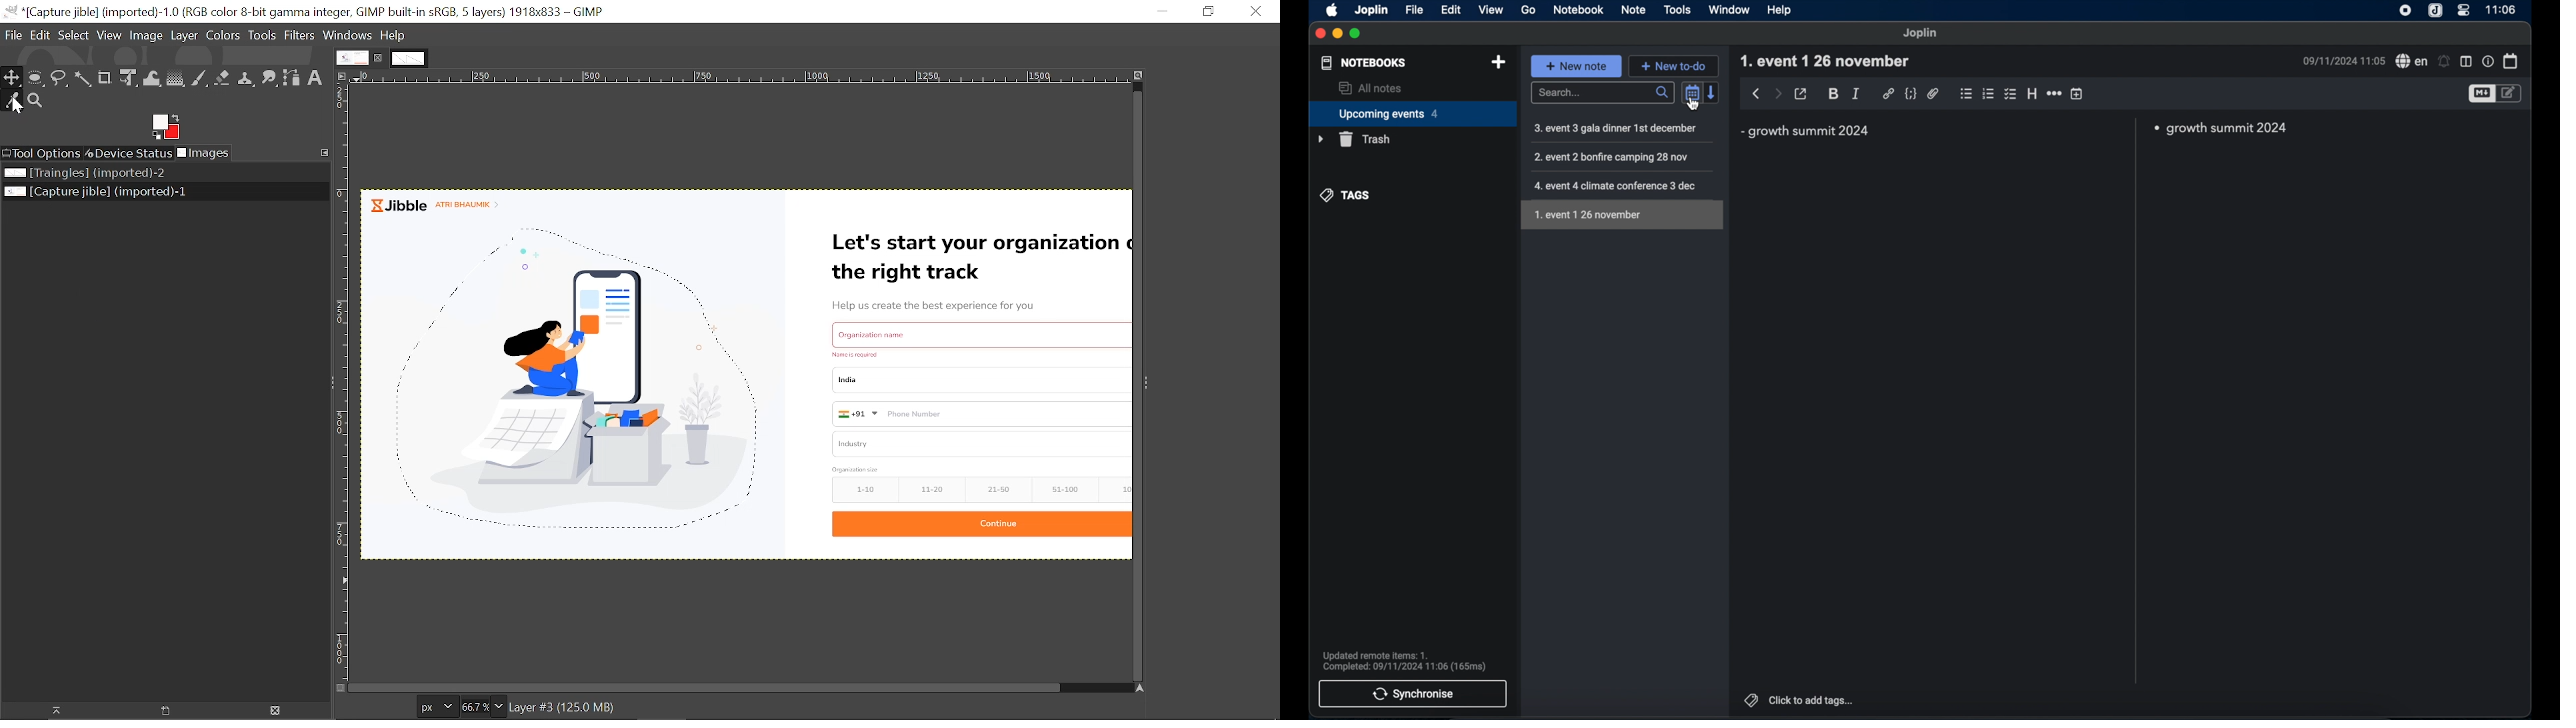 Image resolution: width=2576 pixels, height=728 pixels. What do you see at coordinates (1370, 88) in the screenshot?
I see `all notes` at bounding box center [1370, 88].